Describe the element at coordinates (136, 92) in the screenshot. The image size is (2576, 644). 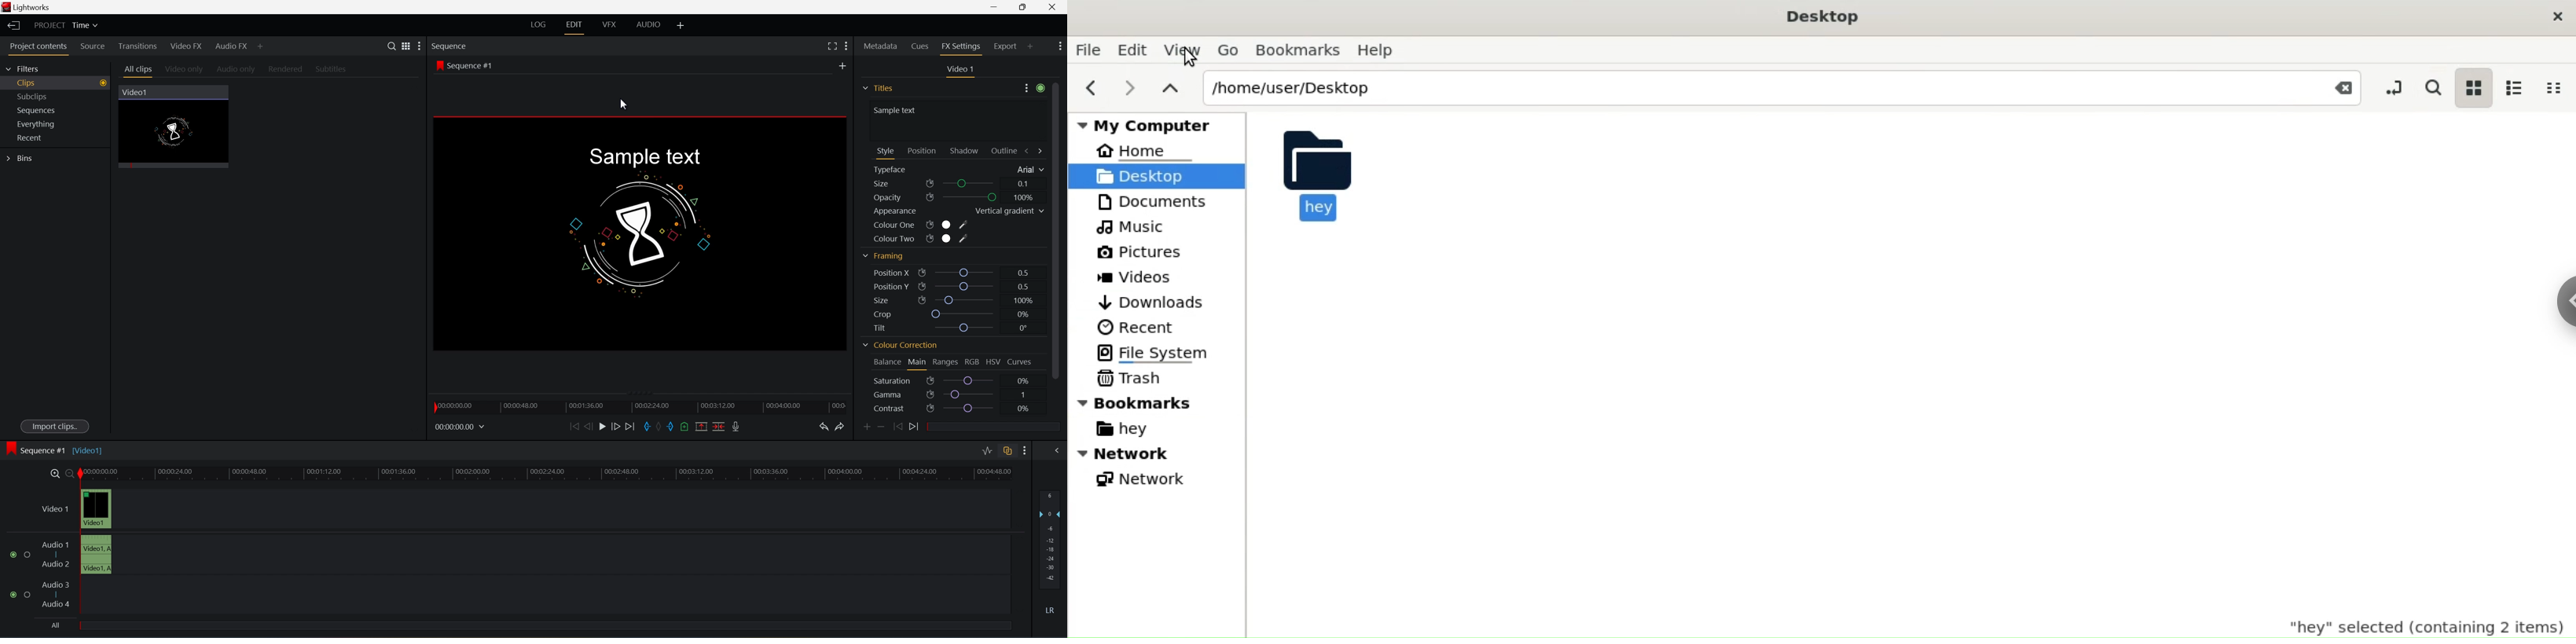
I see `Video1` at that location.